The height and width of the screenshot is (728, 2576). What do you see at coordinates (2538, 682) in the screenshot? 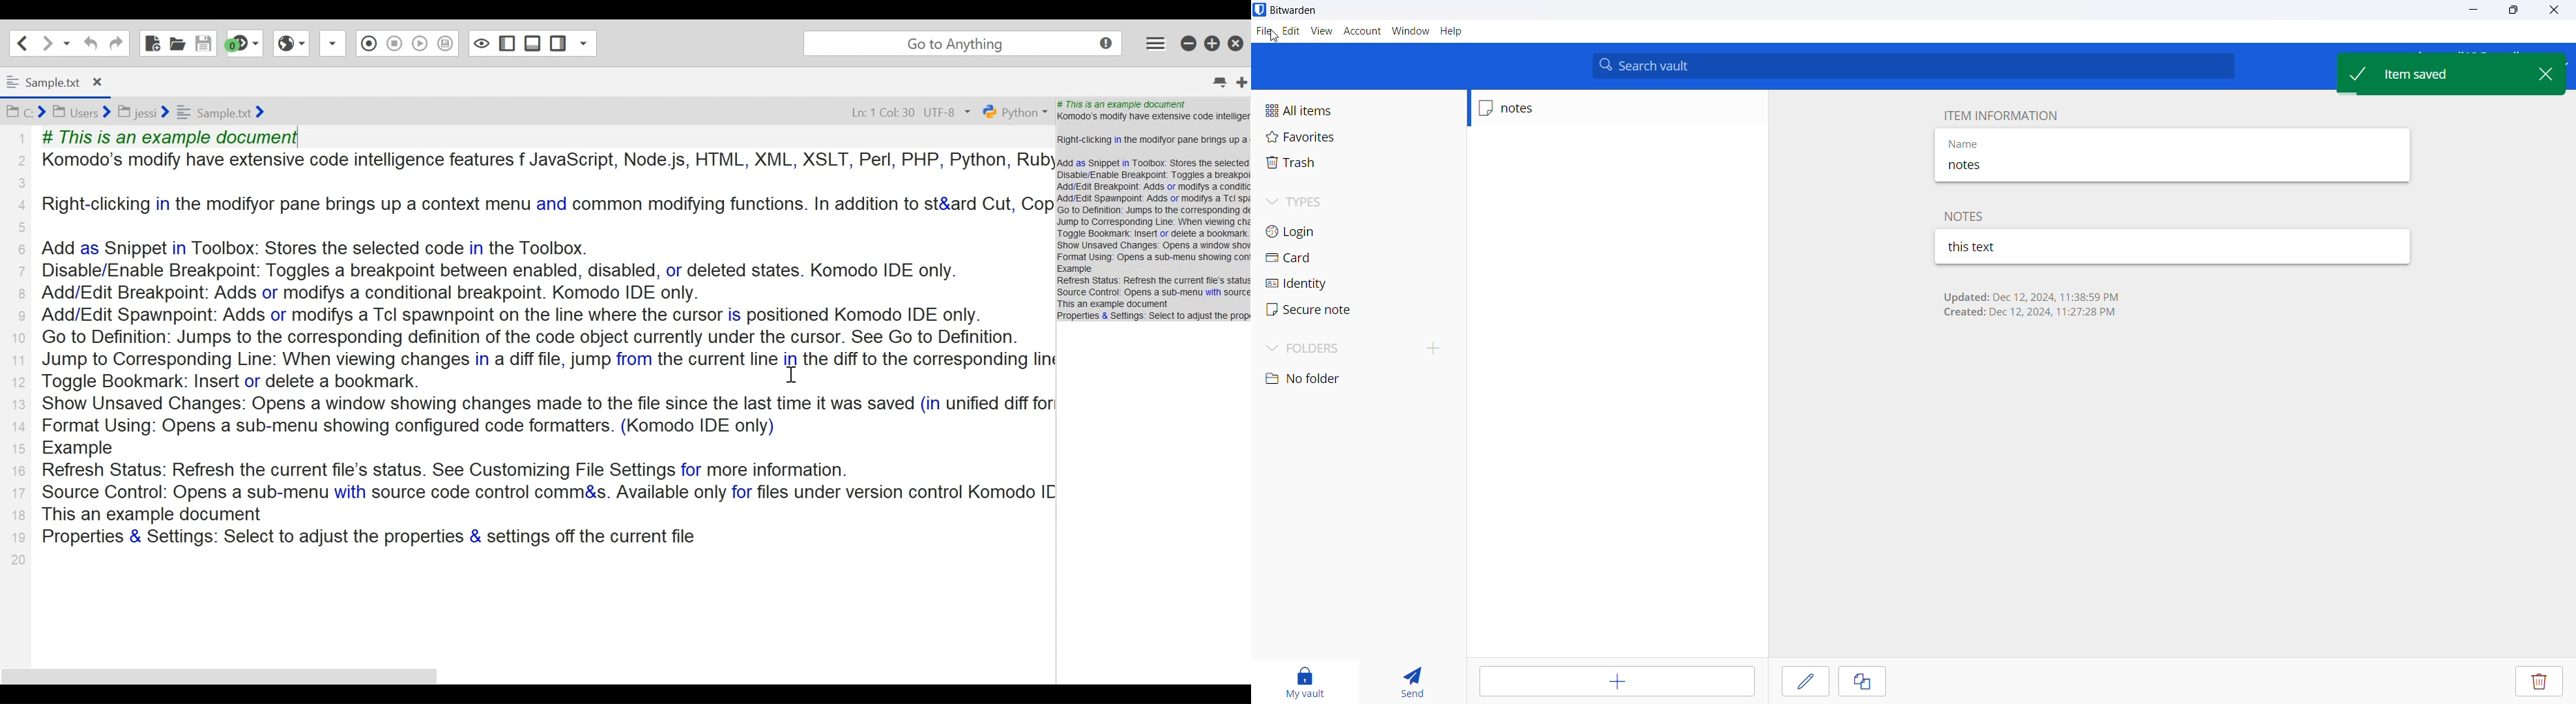
I see `delete` at bounding box center [2538, 682].